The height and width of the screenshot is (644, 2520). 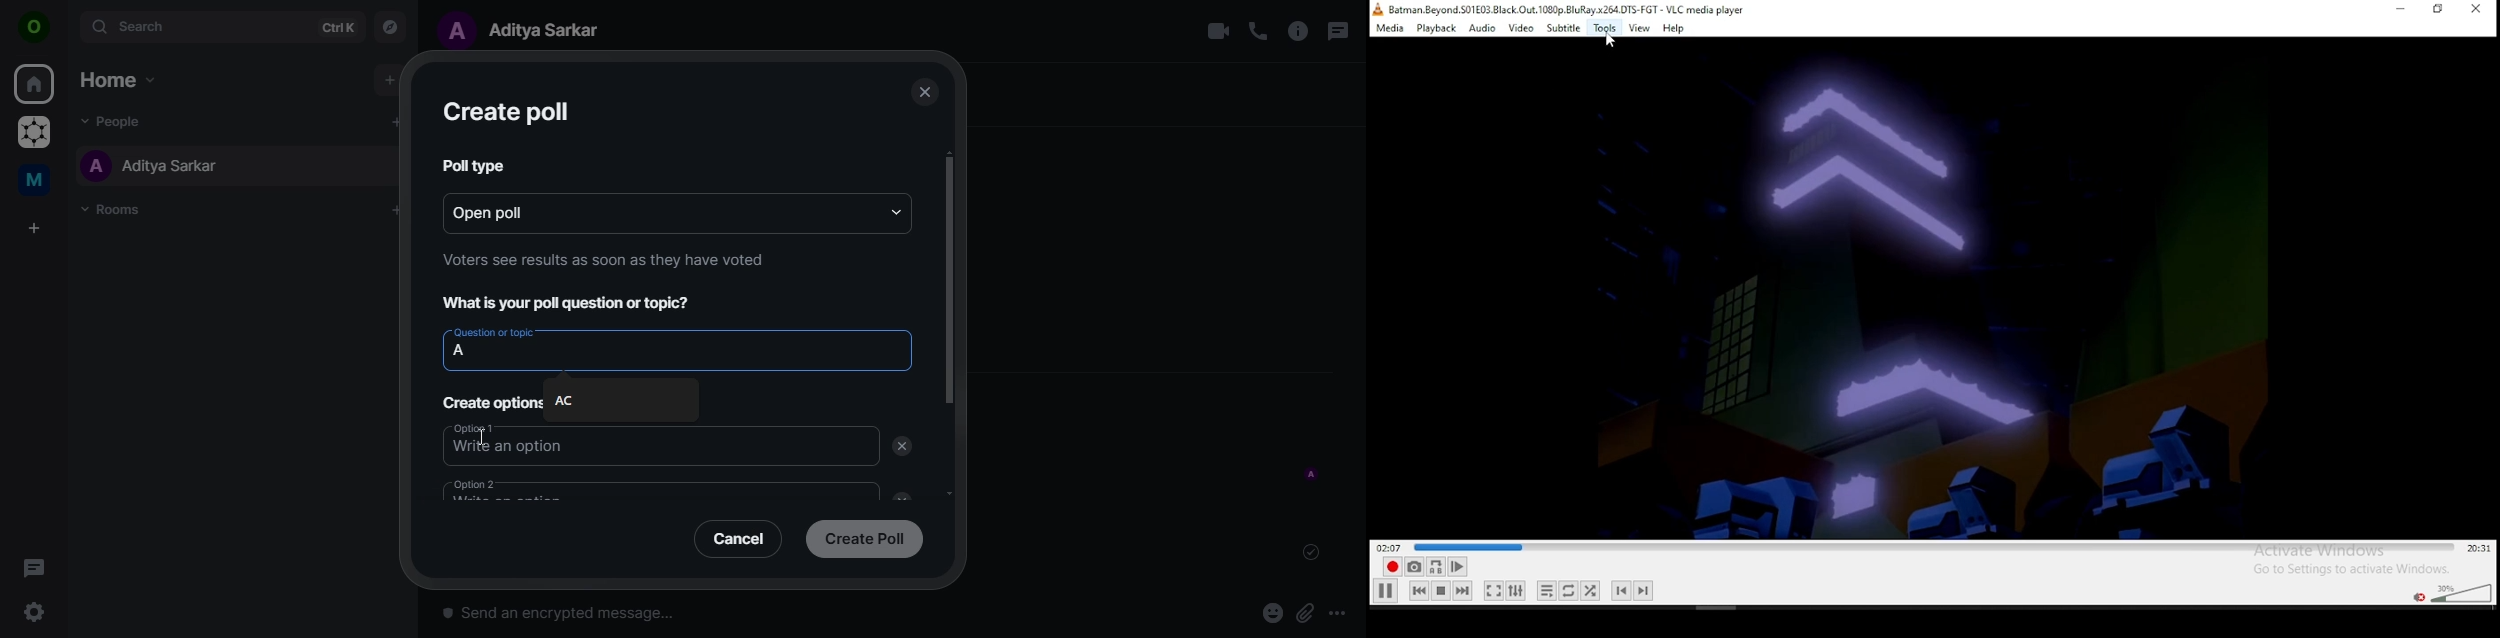 What do you see at coordinates (34, 134) in the screenshot?
I see `graoheneos` at bounding box center [34, 134].